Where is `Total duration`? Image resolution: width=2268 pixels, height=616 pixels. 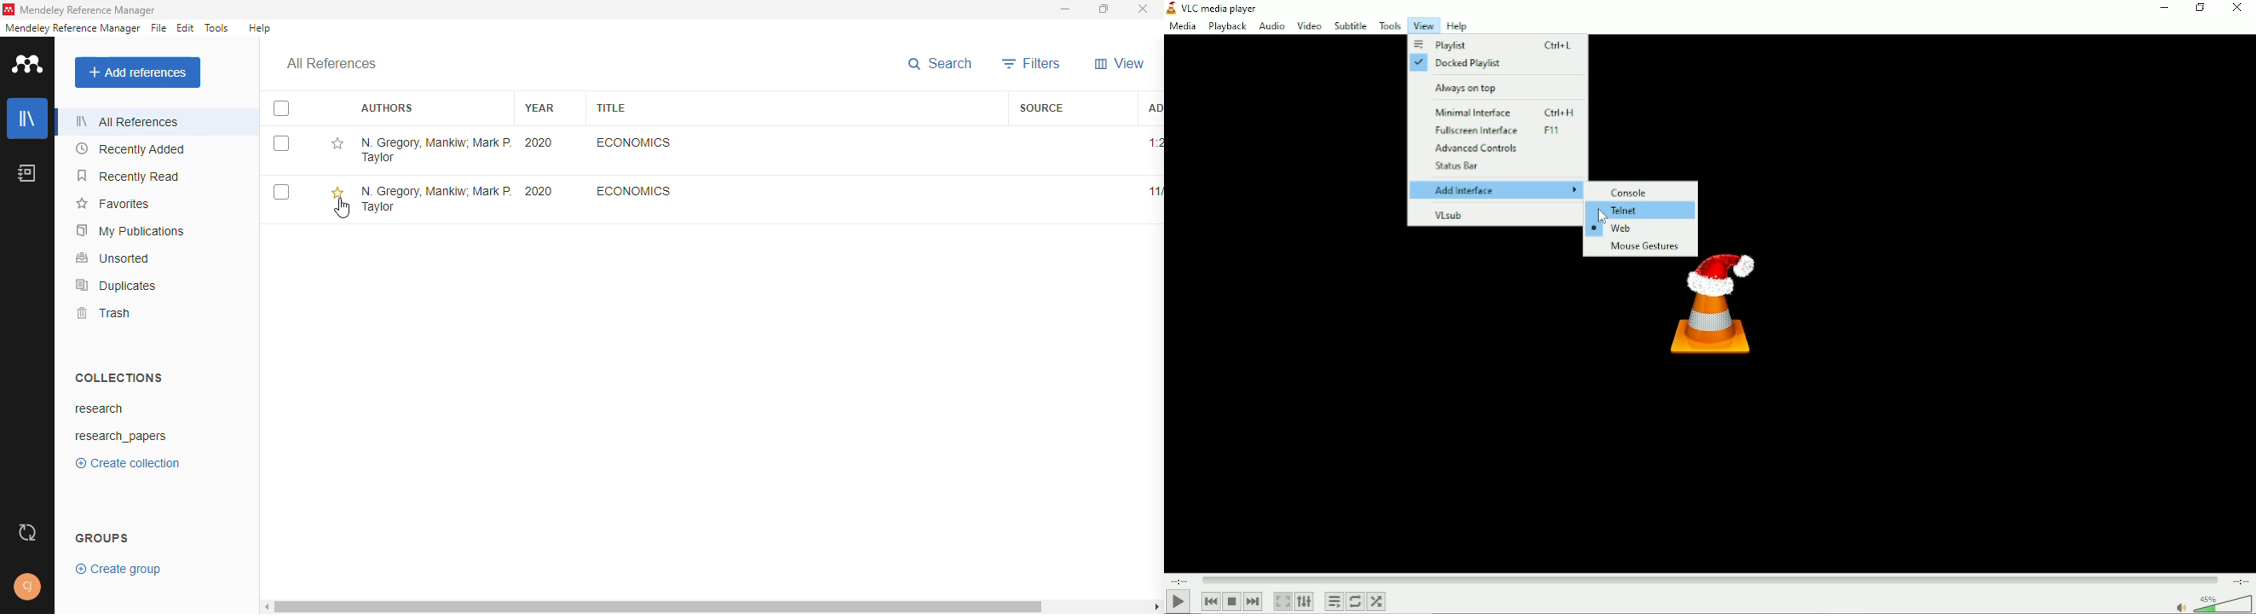
Total duration is located at coordinates (2240, 582).